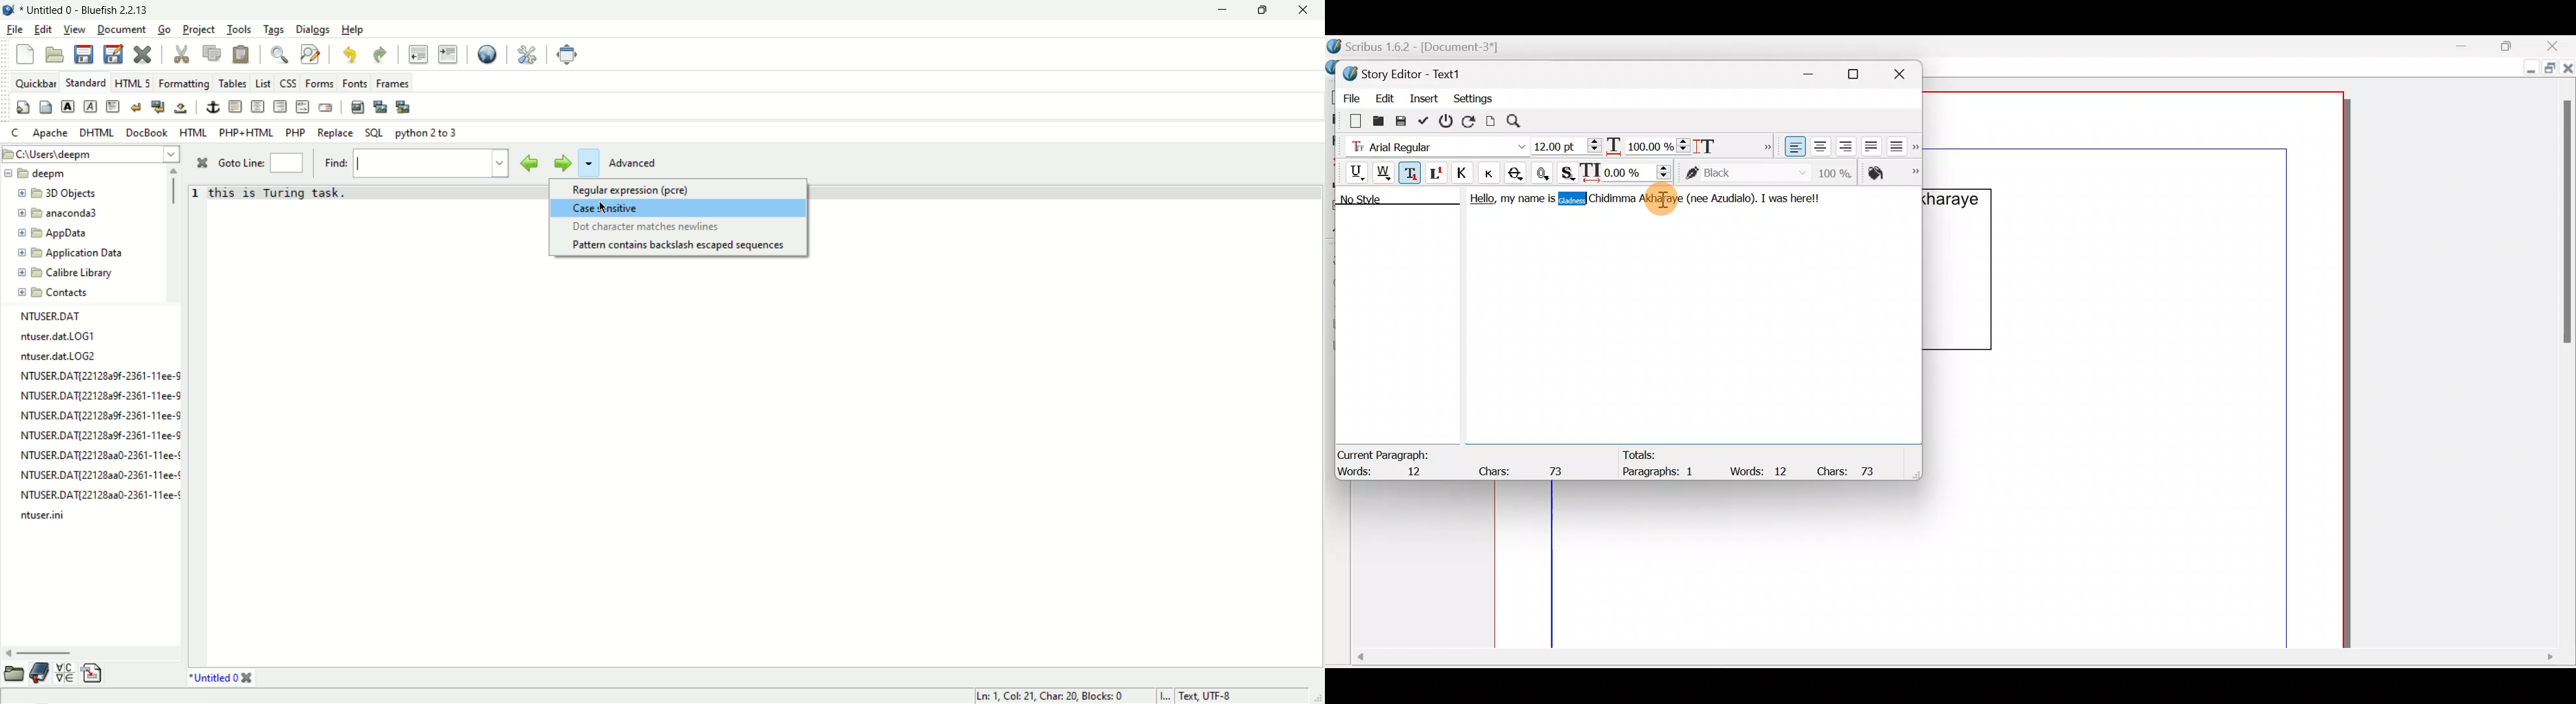 The height and width of the screenshot is (728, 2576). What do you see at coordinates (1428, 48) in the screenshot?
I see `Scribus 1.6.2 - [Document-3*]` at bounding box center [1428, 48].